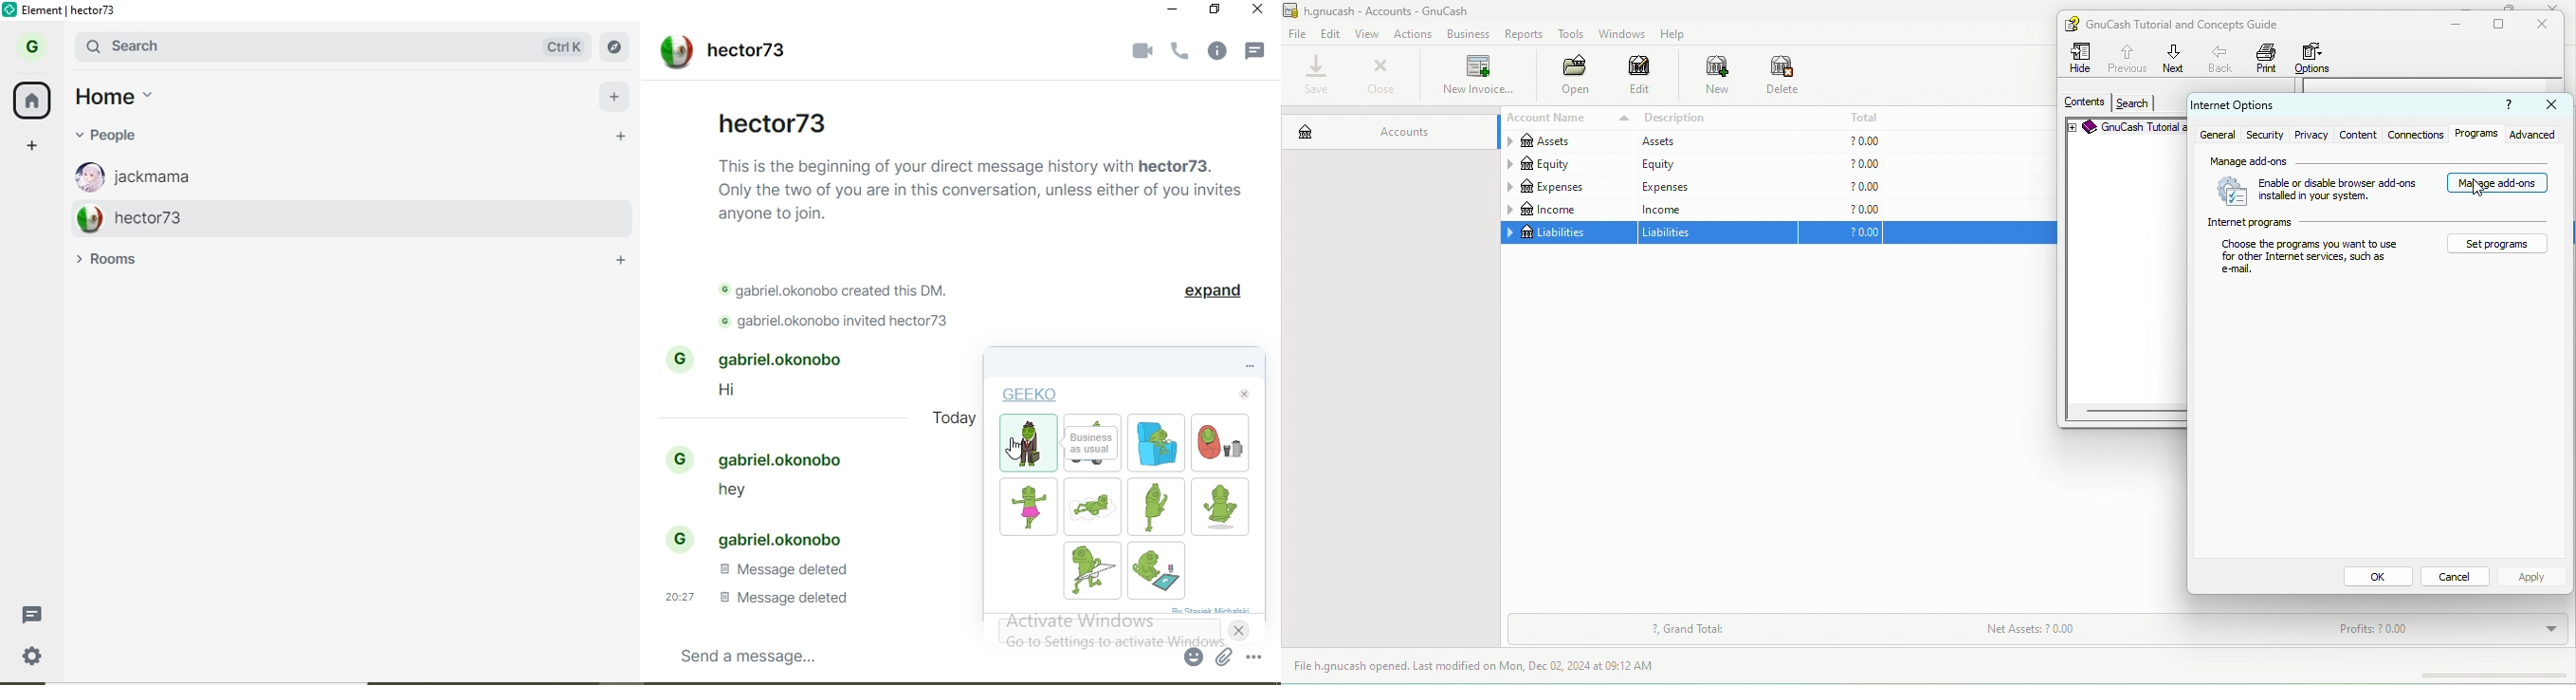 Image resolution: width=2576 pixels, height=700 pixels. What do you see at coordinates (1719, 233) in the screenshot?
I see `liabilities` at bounding box center [1719, 233].